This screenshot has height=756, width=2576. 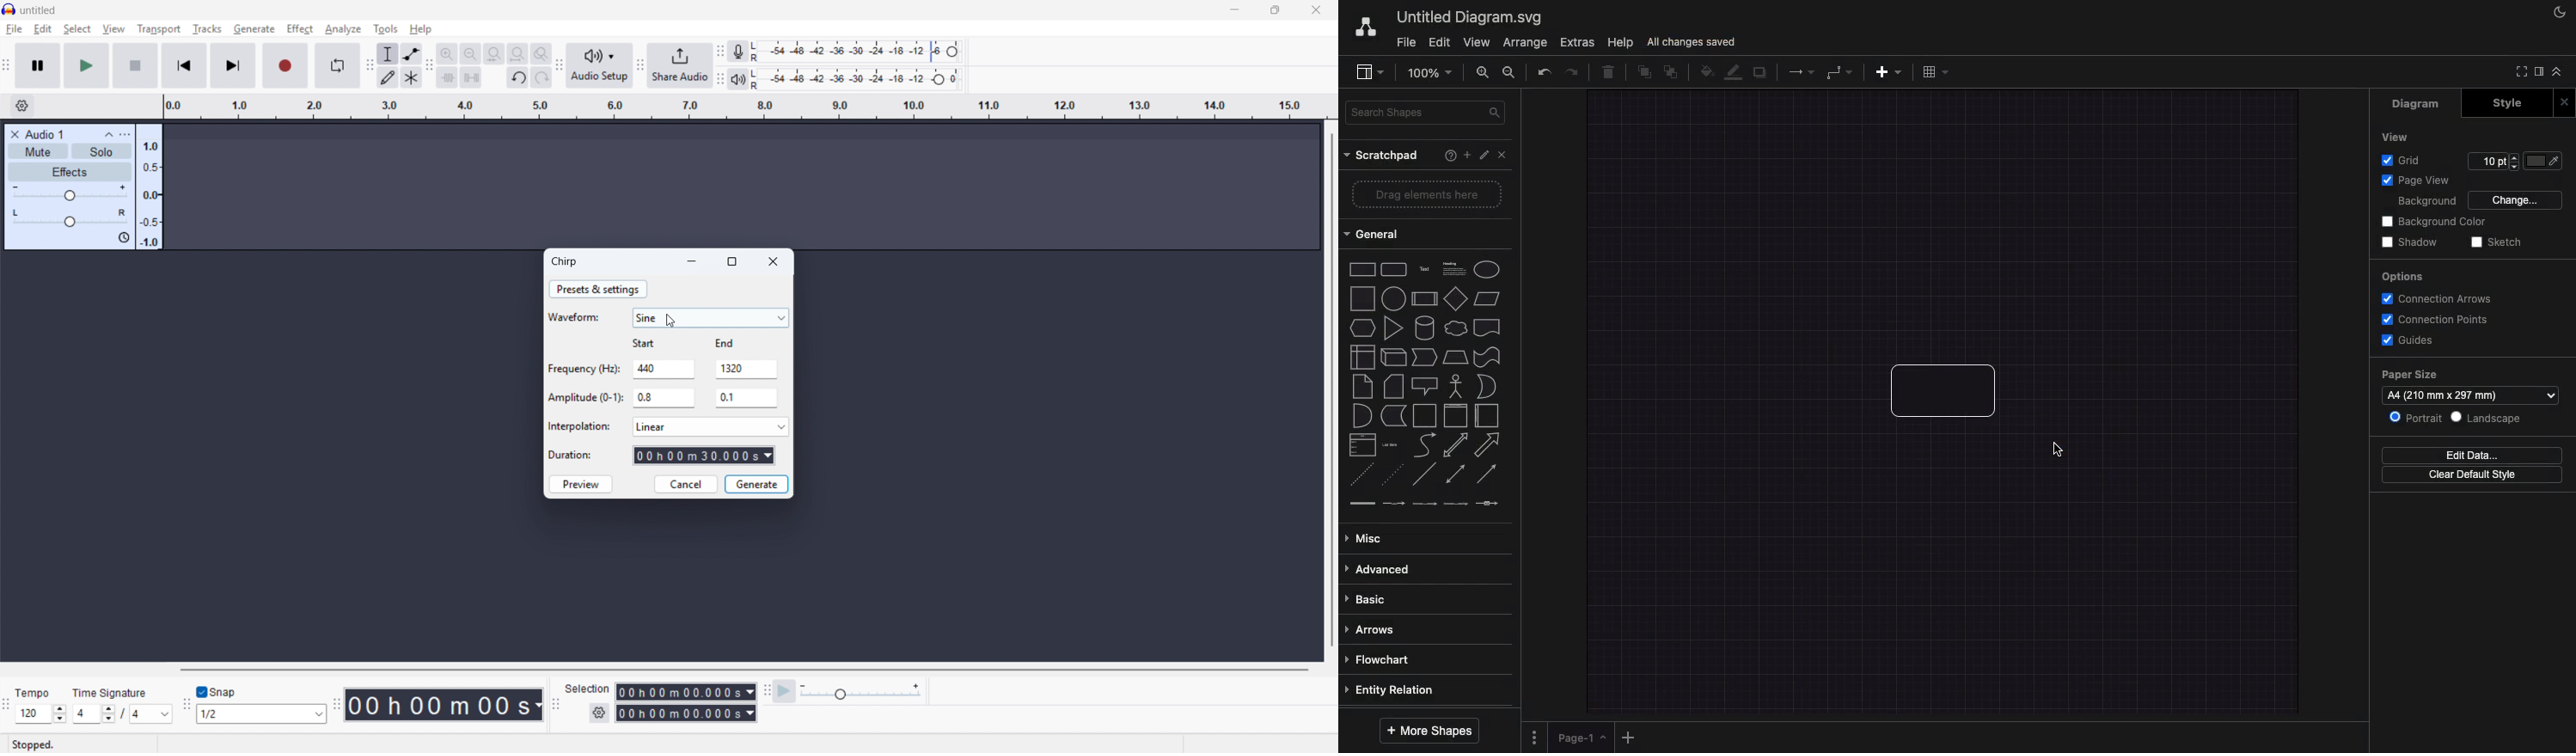 I want to click on Record , so click(x=286, y=66).